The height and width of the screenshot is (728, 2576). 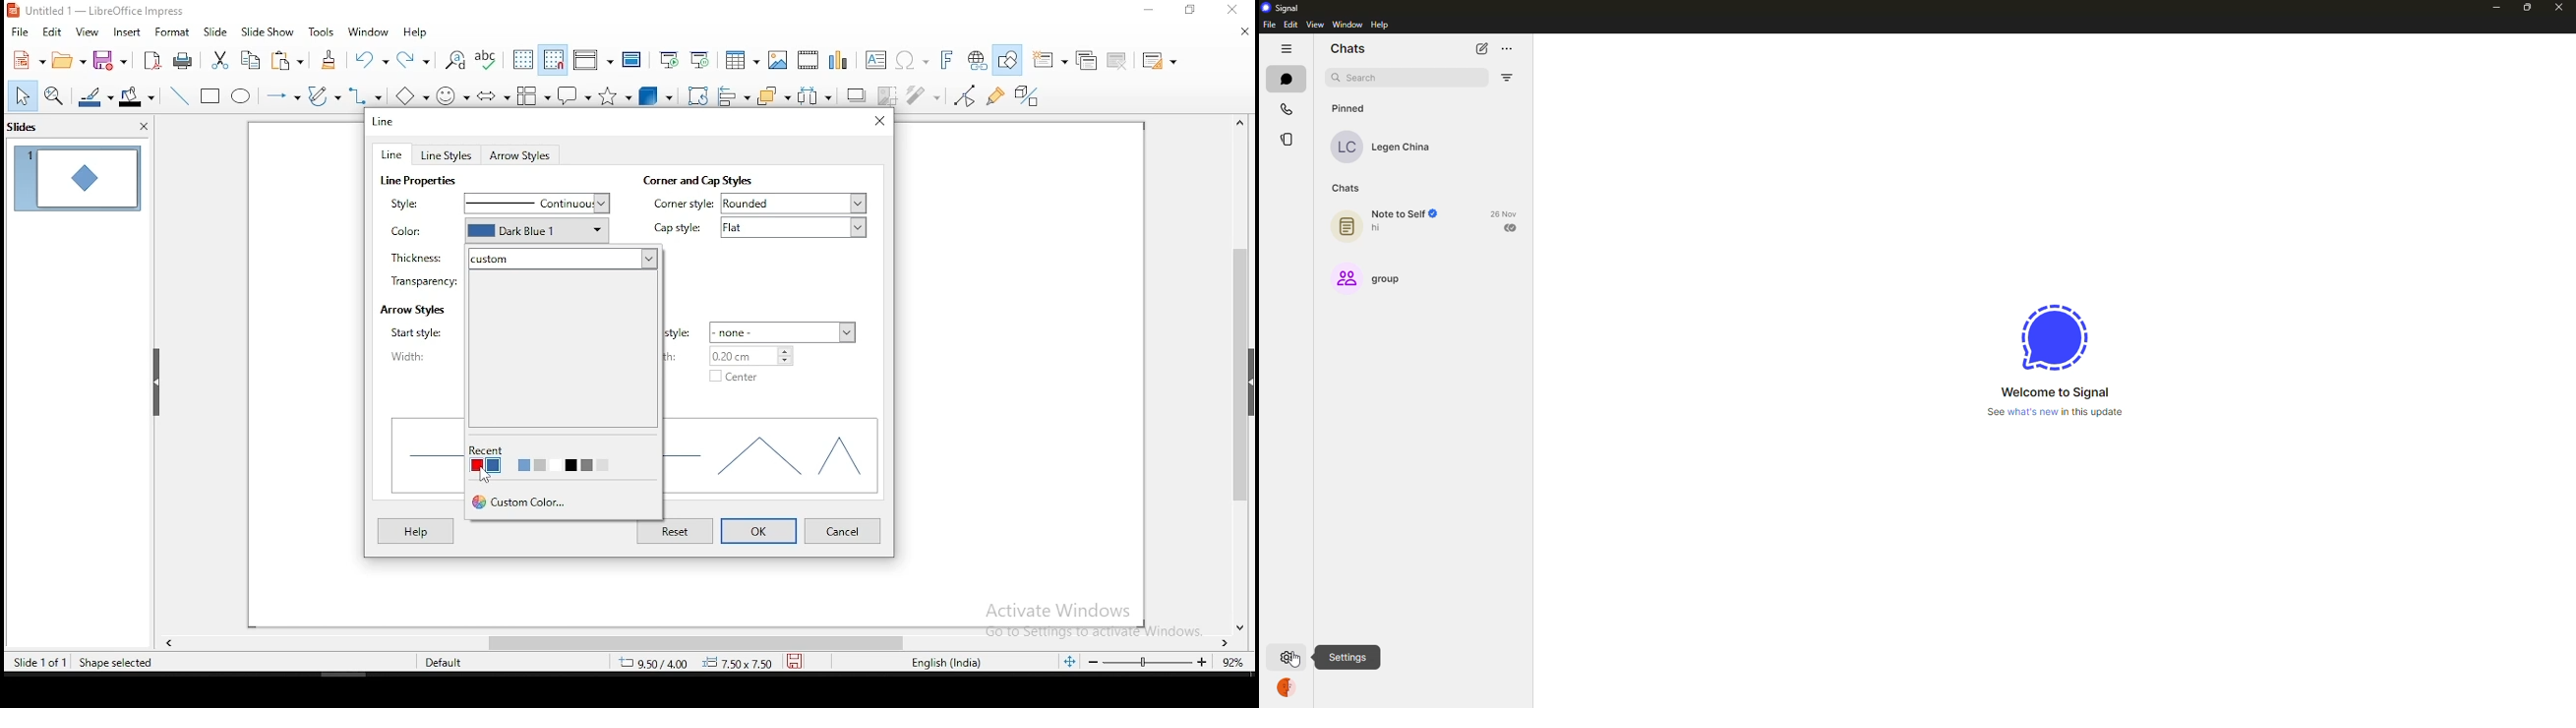 I want to click on clone formatting, so click(x=333, y=63).